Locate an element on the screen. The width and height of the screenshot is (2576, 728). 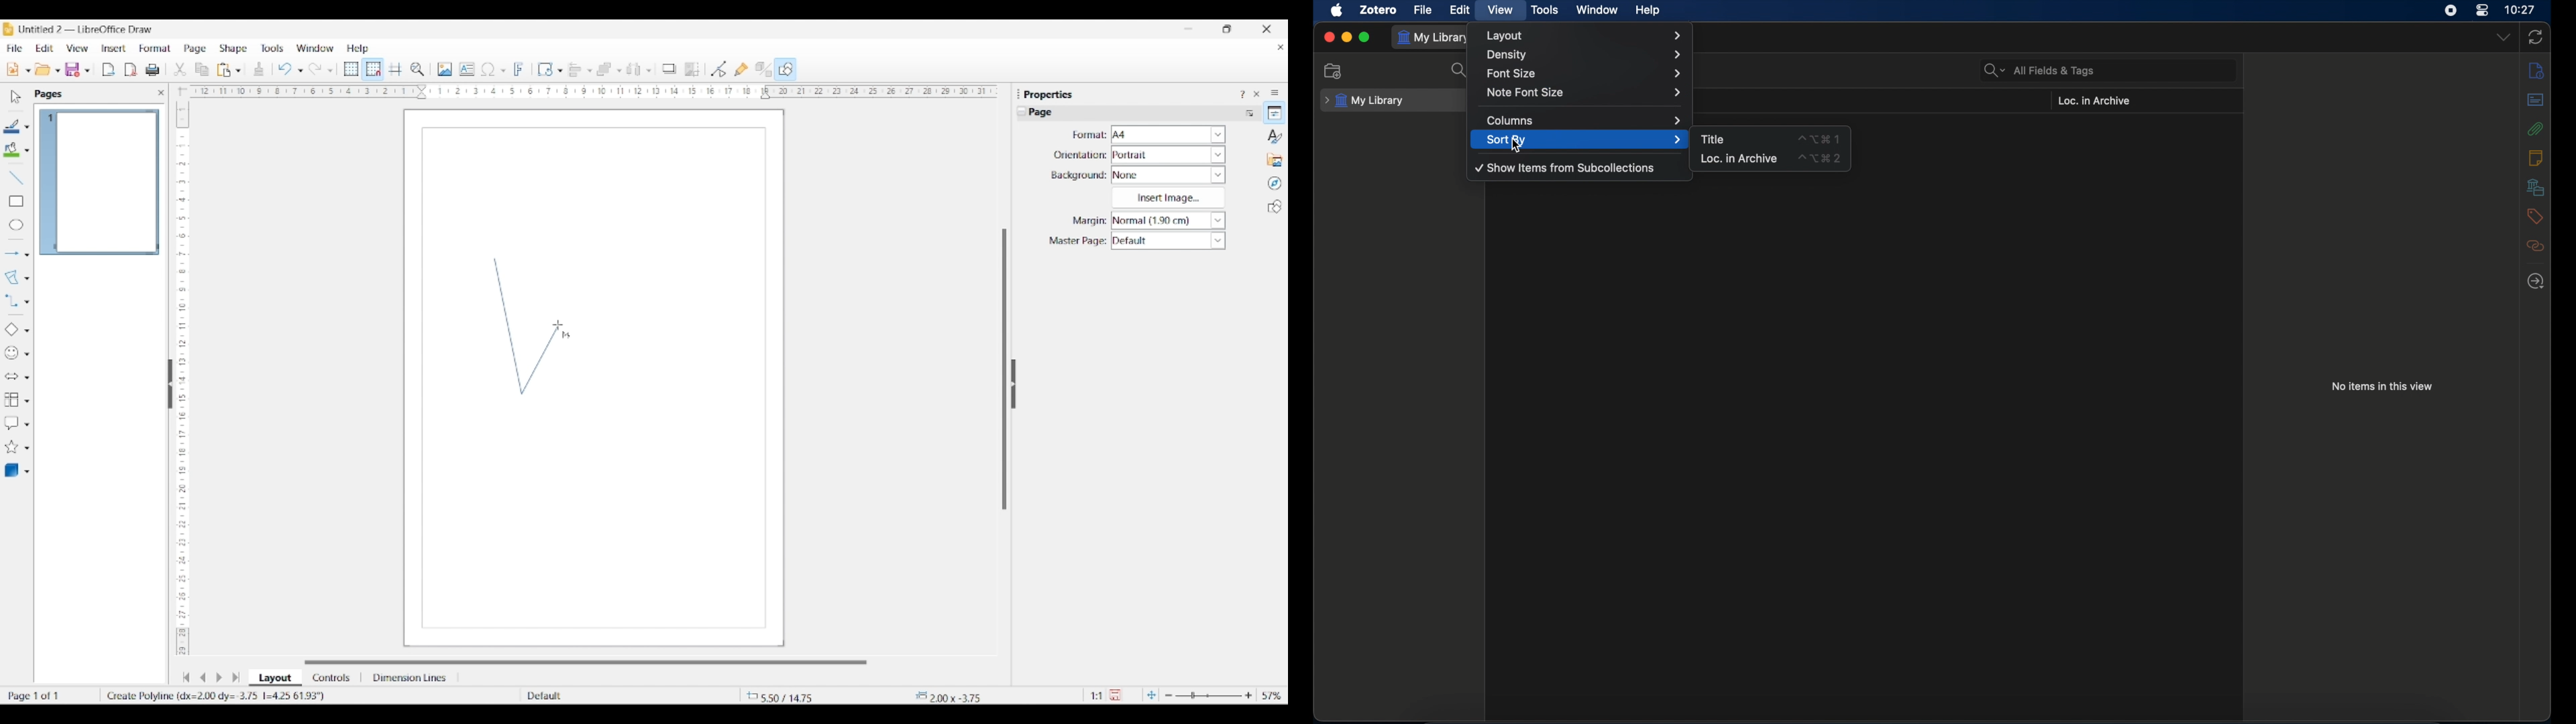
file is located at coordinates (1424, 11).